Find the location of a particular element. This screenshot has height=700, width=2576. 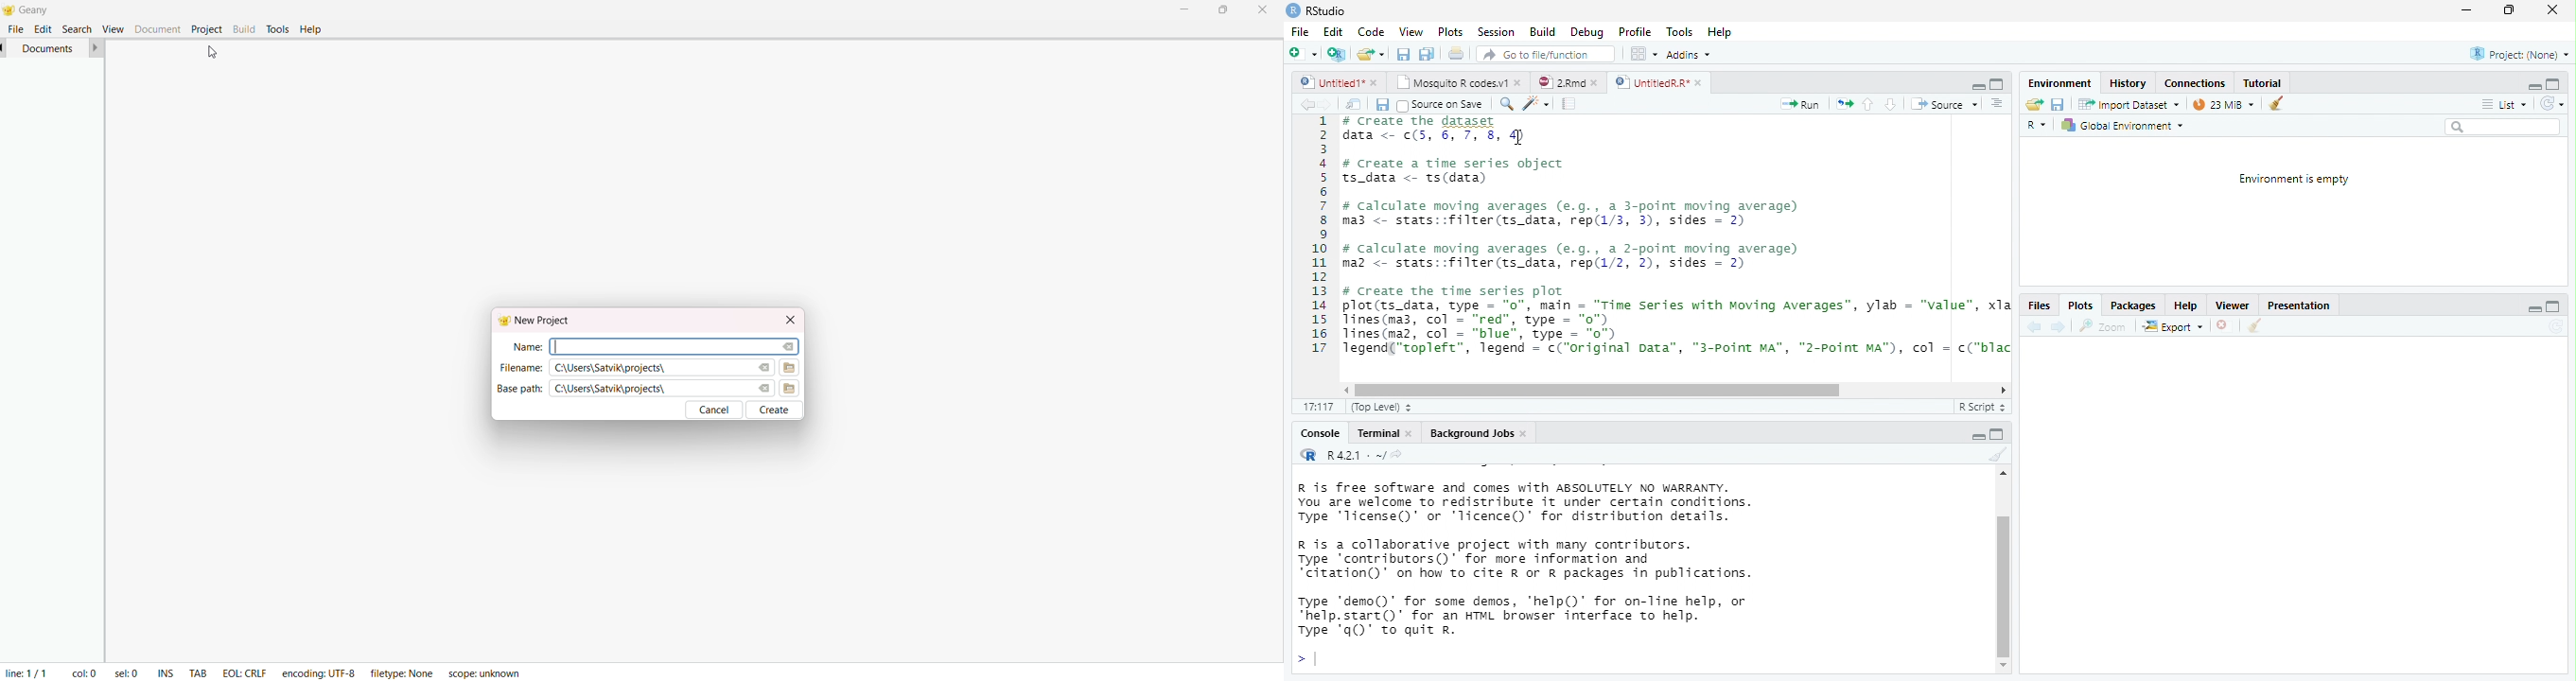

UntitiedR.R" is located at coordinates (1650, 82).